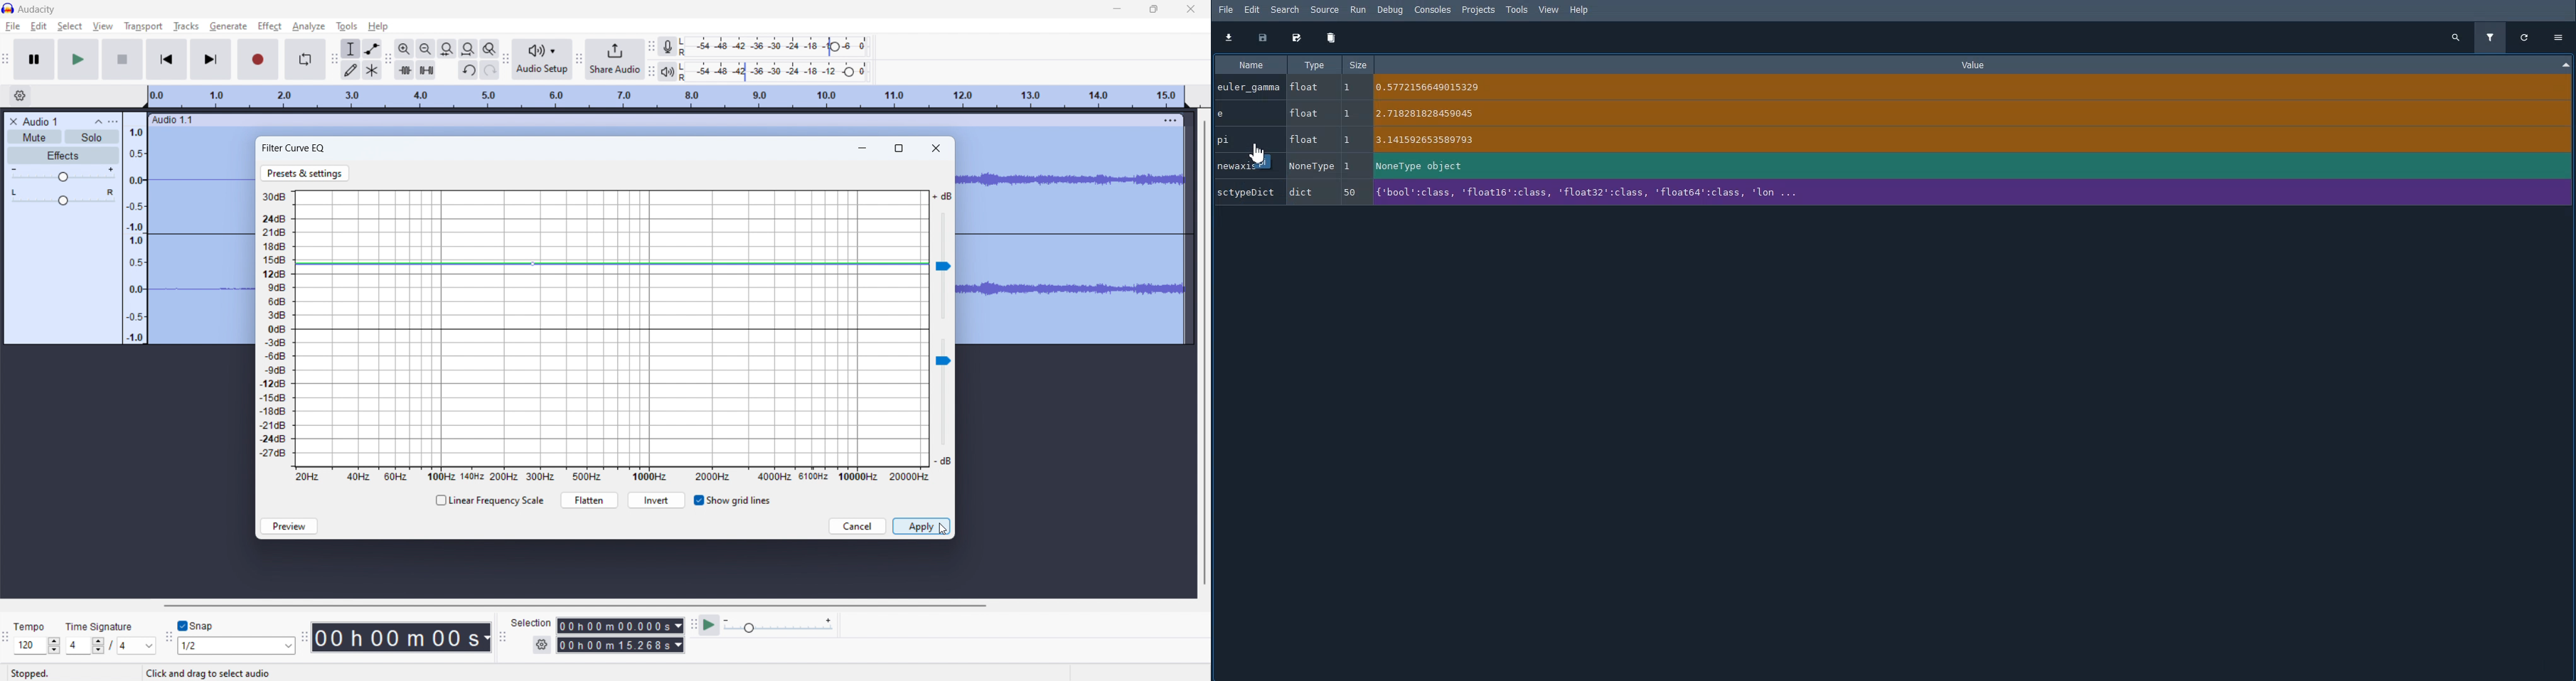 The width and height of the screenshot is (2576, 700). What do you see at coordinates (167, 59) in the screenshot?
I see `skip to start` at bounding box center [167, 59].